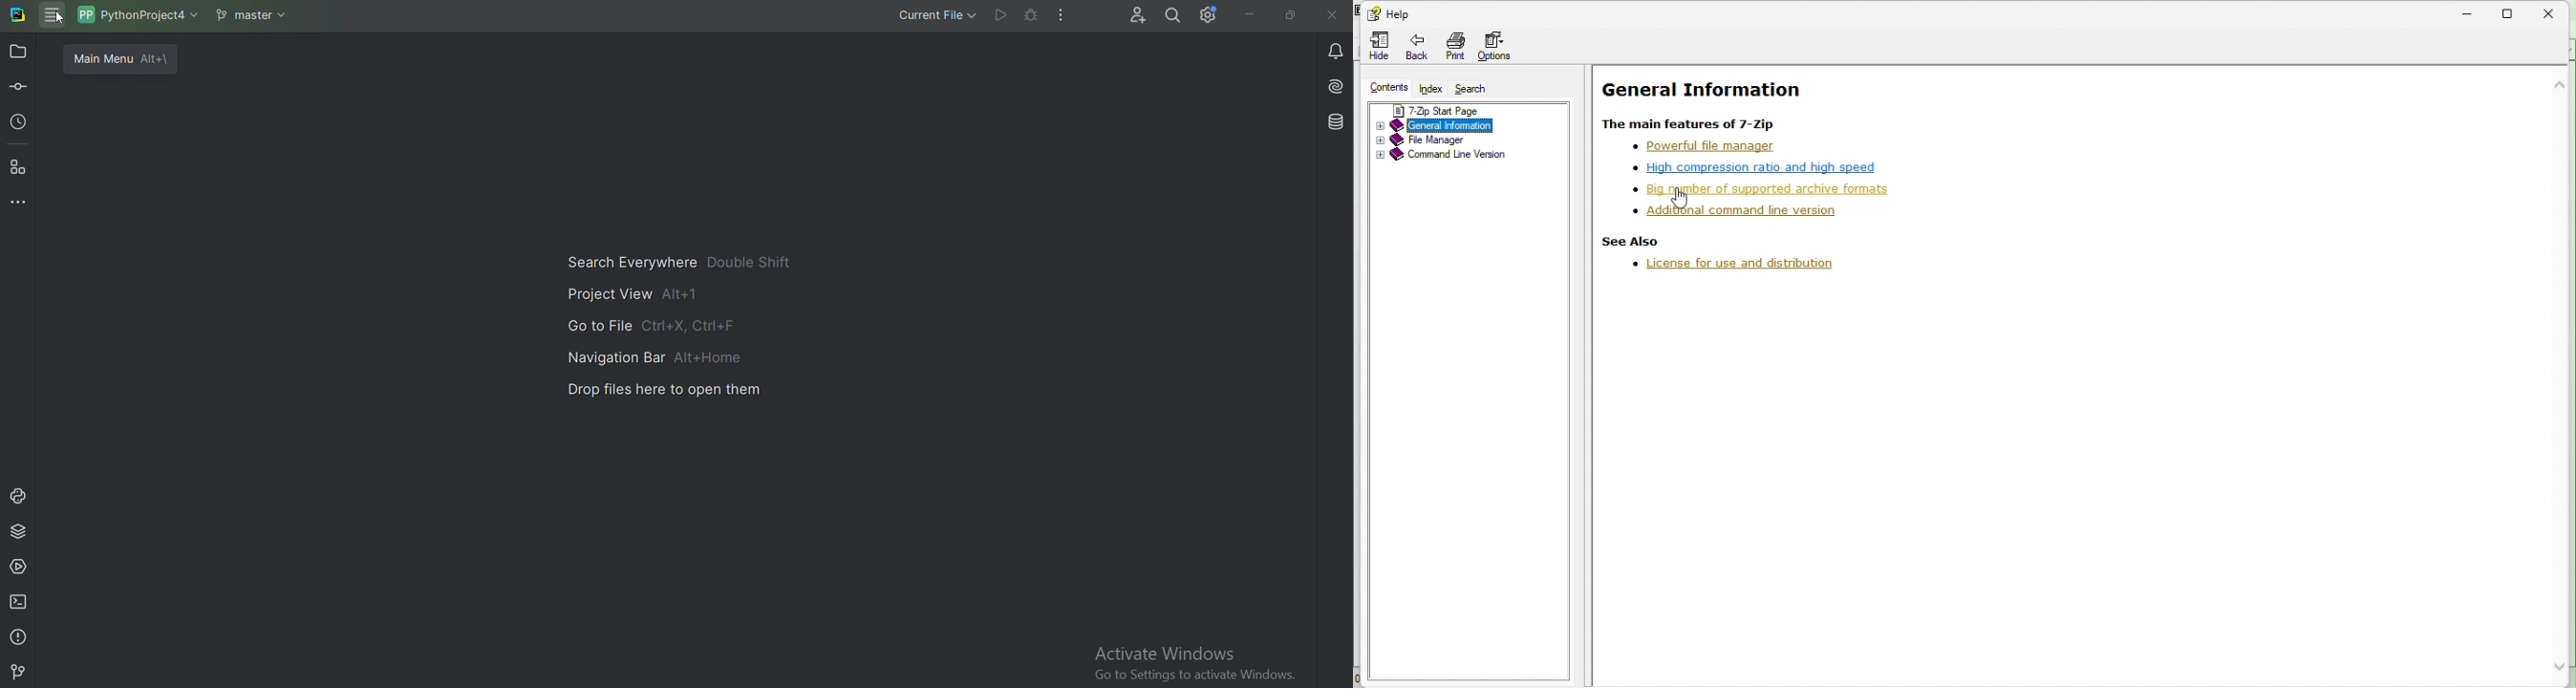 Image resolution: width=2576 pixels, height=700 pixels. Describe the element at coordinates (20, 125) in the screenshot. I see `Local history` at that location.